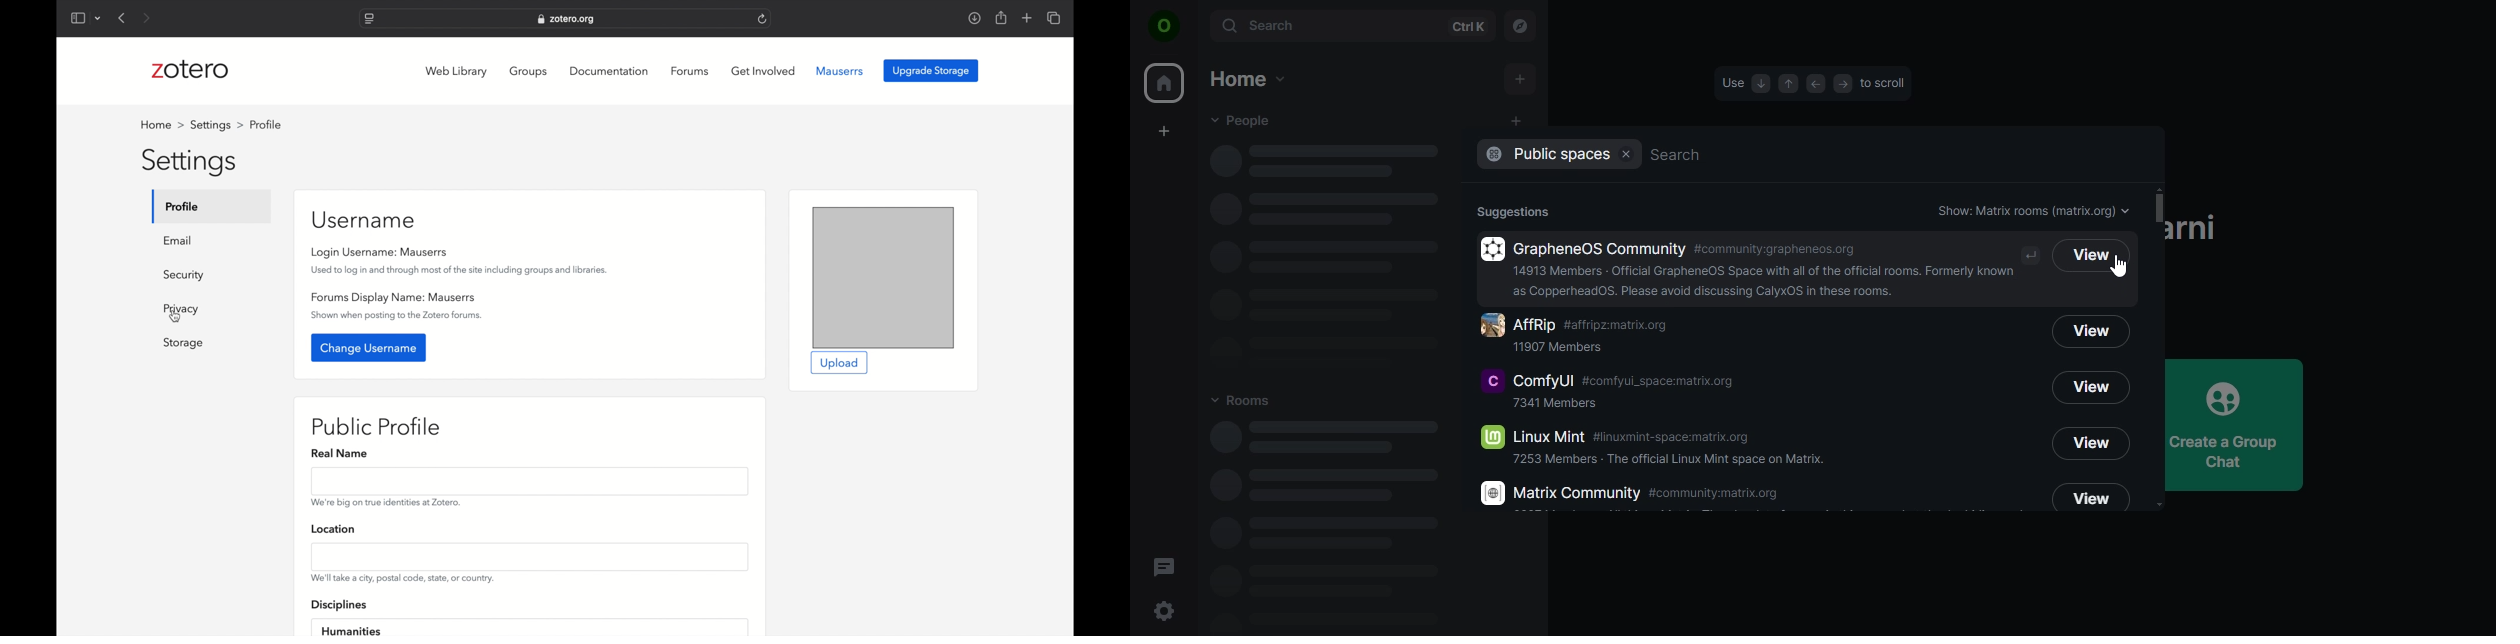 The width and height of the screenshot is (2520, 644). What do you see at coordinates (1297, 240) in the screenshot?
I see `loading text` at bounding box center [1297, 240].